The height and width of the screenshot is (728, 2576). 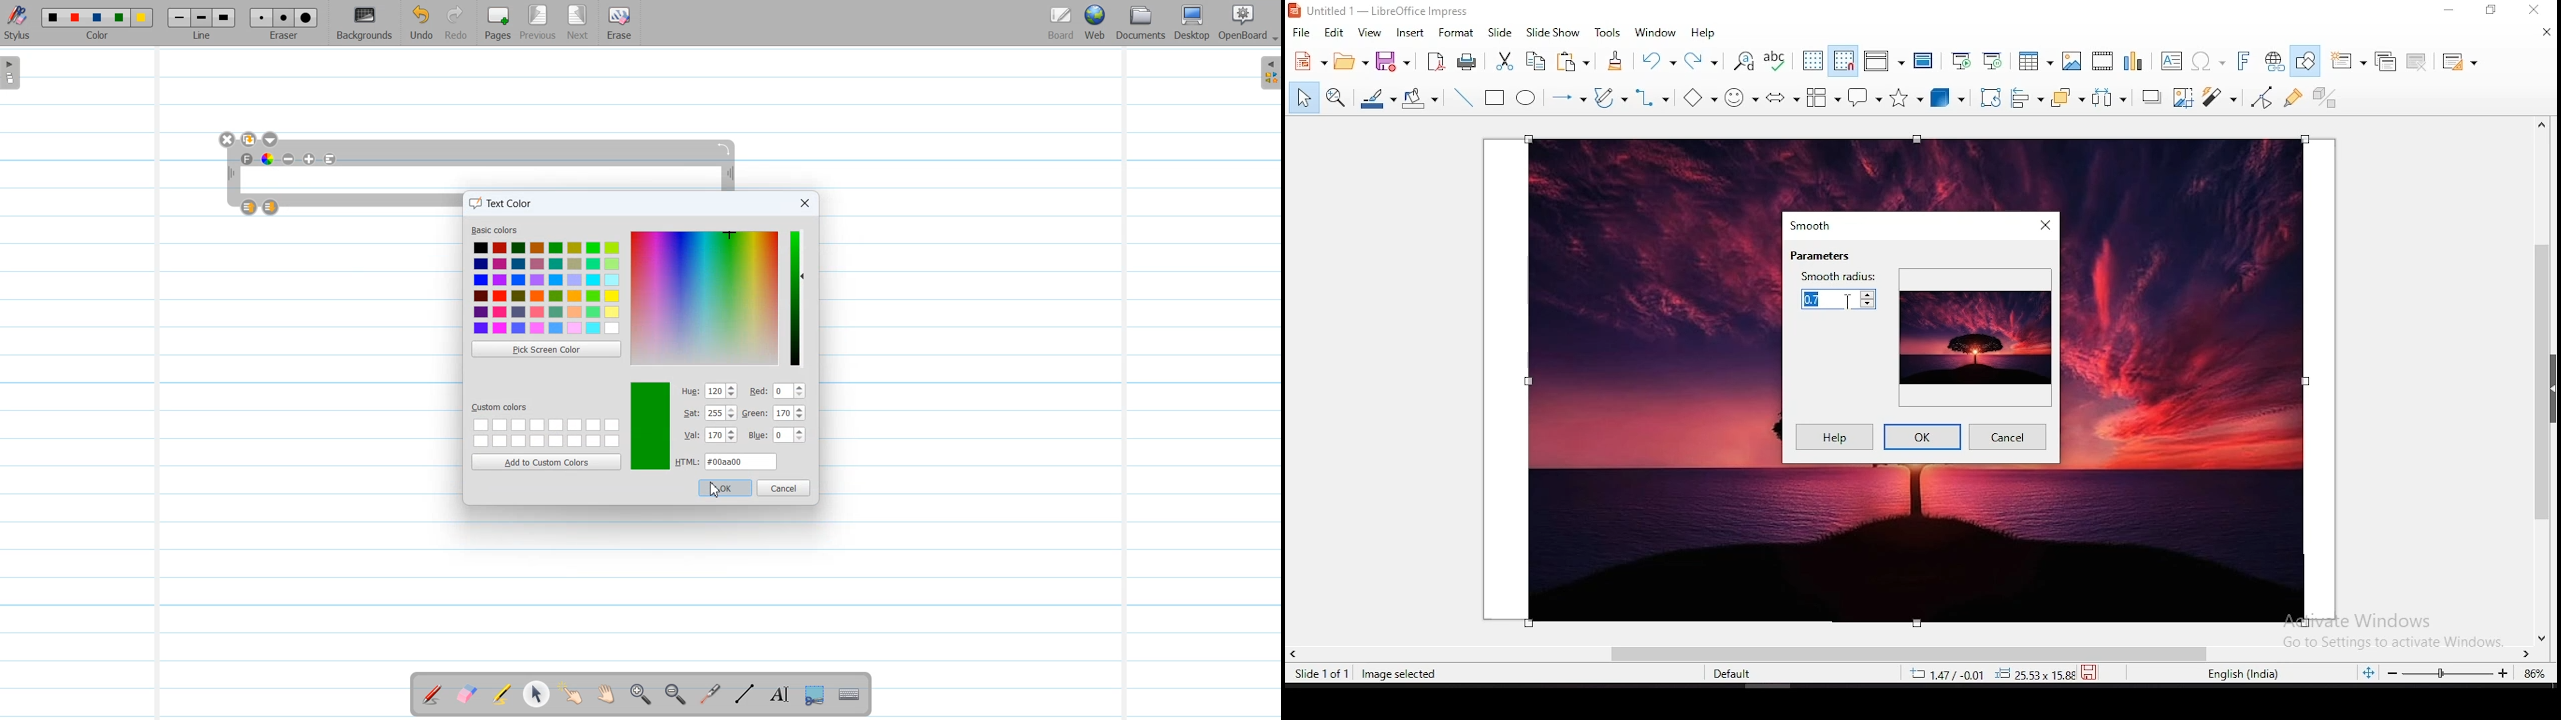 I want to click on snap to grid, so click(x=1842, y=62).